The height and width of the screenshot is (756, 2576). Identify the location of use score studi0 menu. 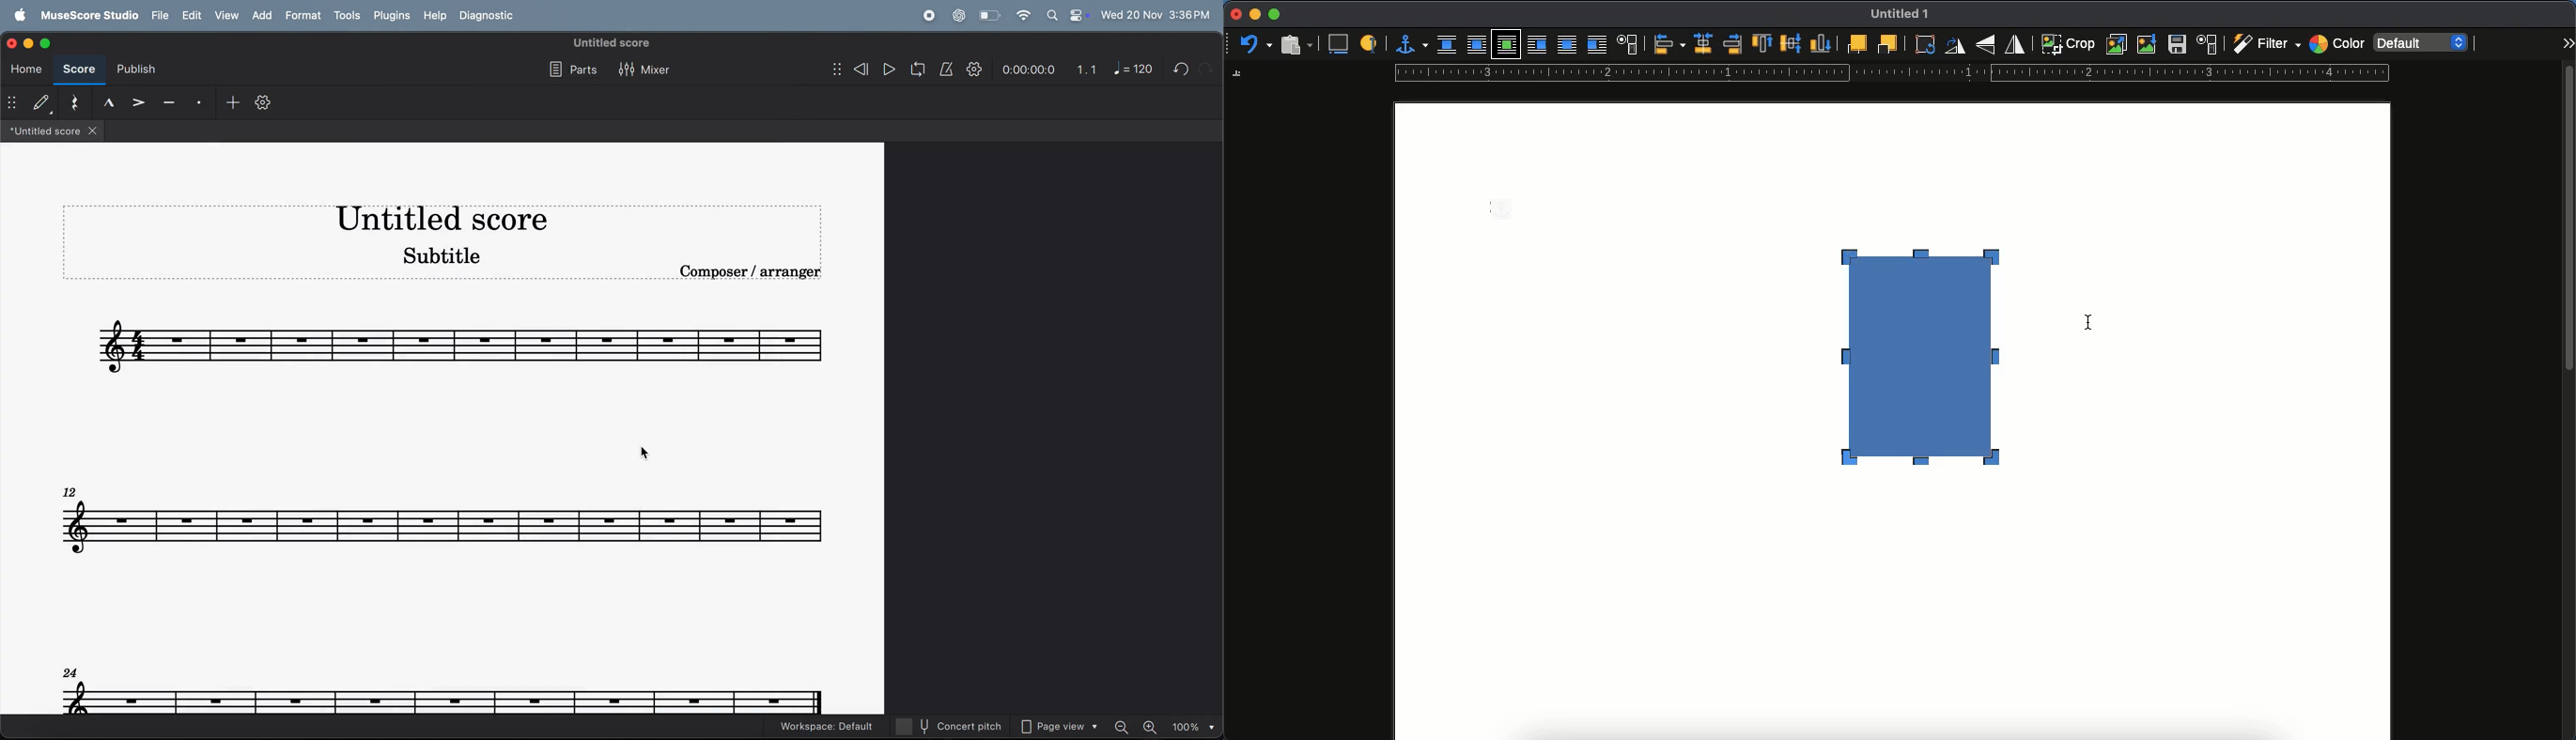
(87, 16).